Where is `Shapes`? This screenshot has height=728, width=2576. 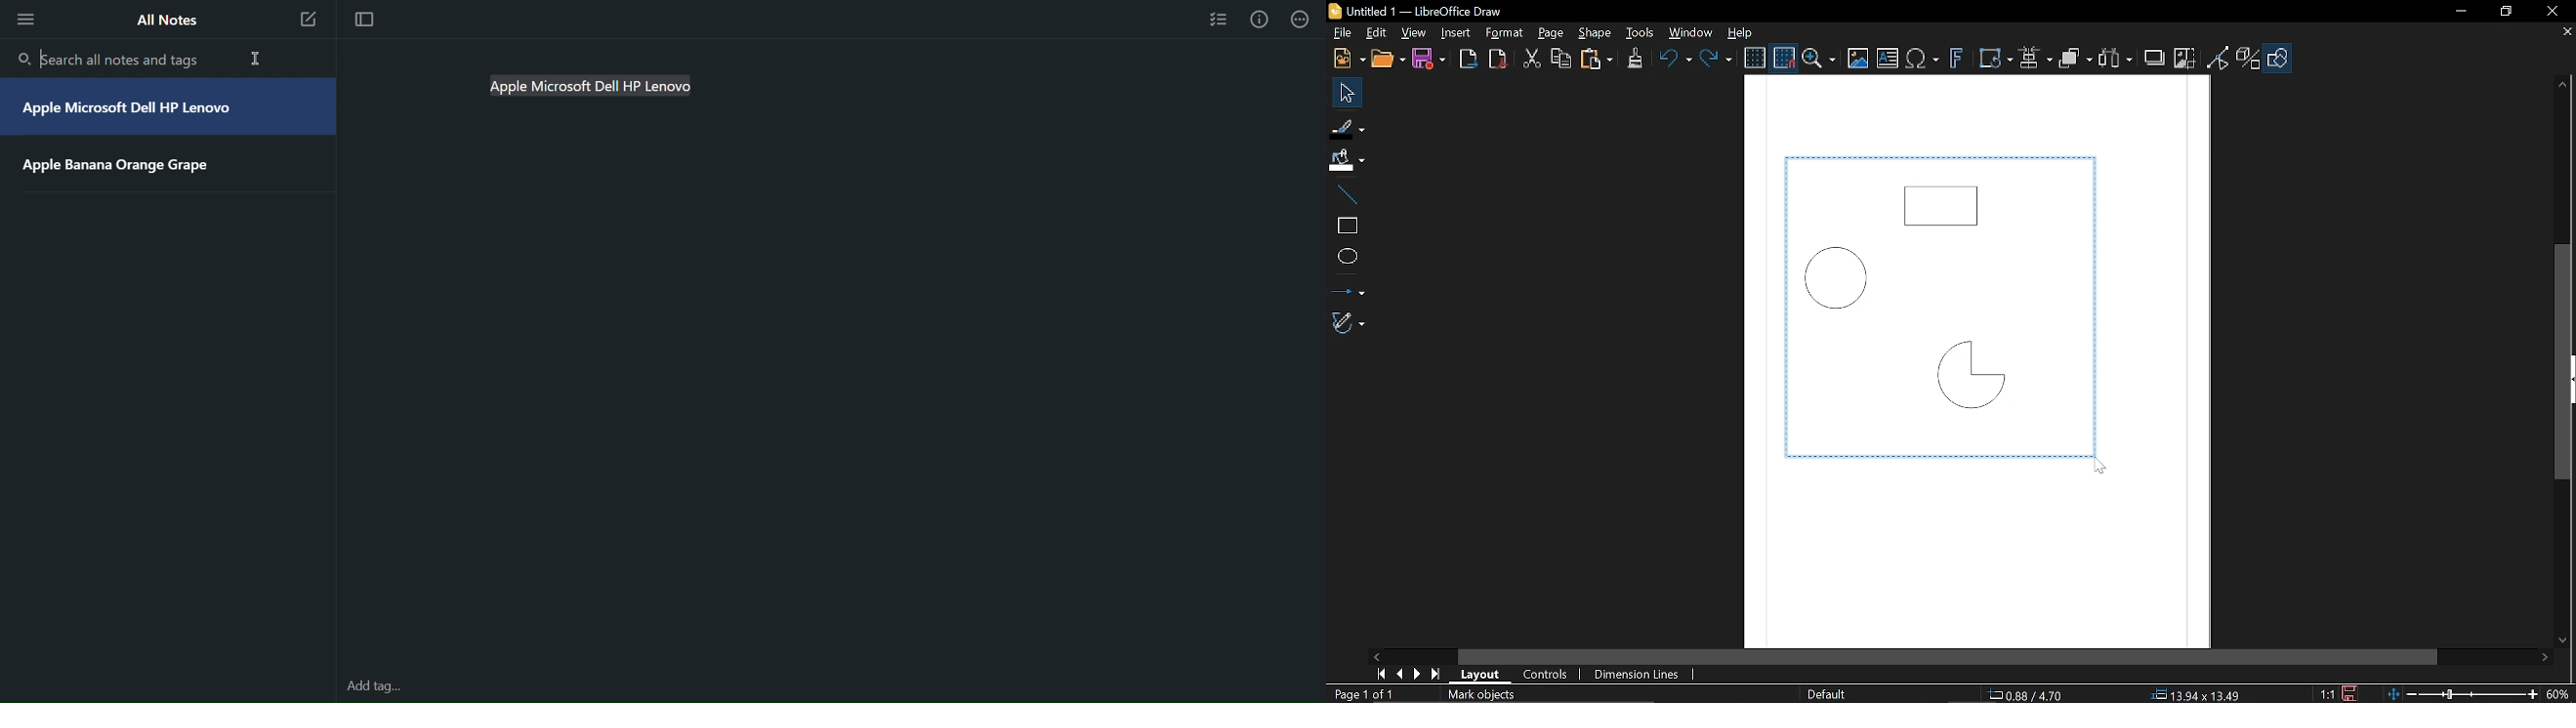
Shapes is located at coordinates (2278, 59).